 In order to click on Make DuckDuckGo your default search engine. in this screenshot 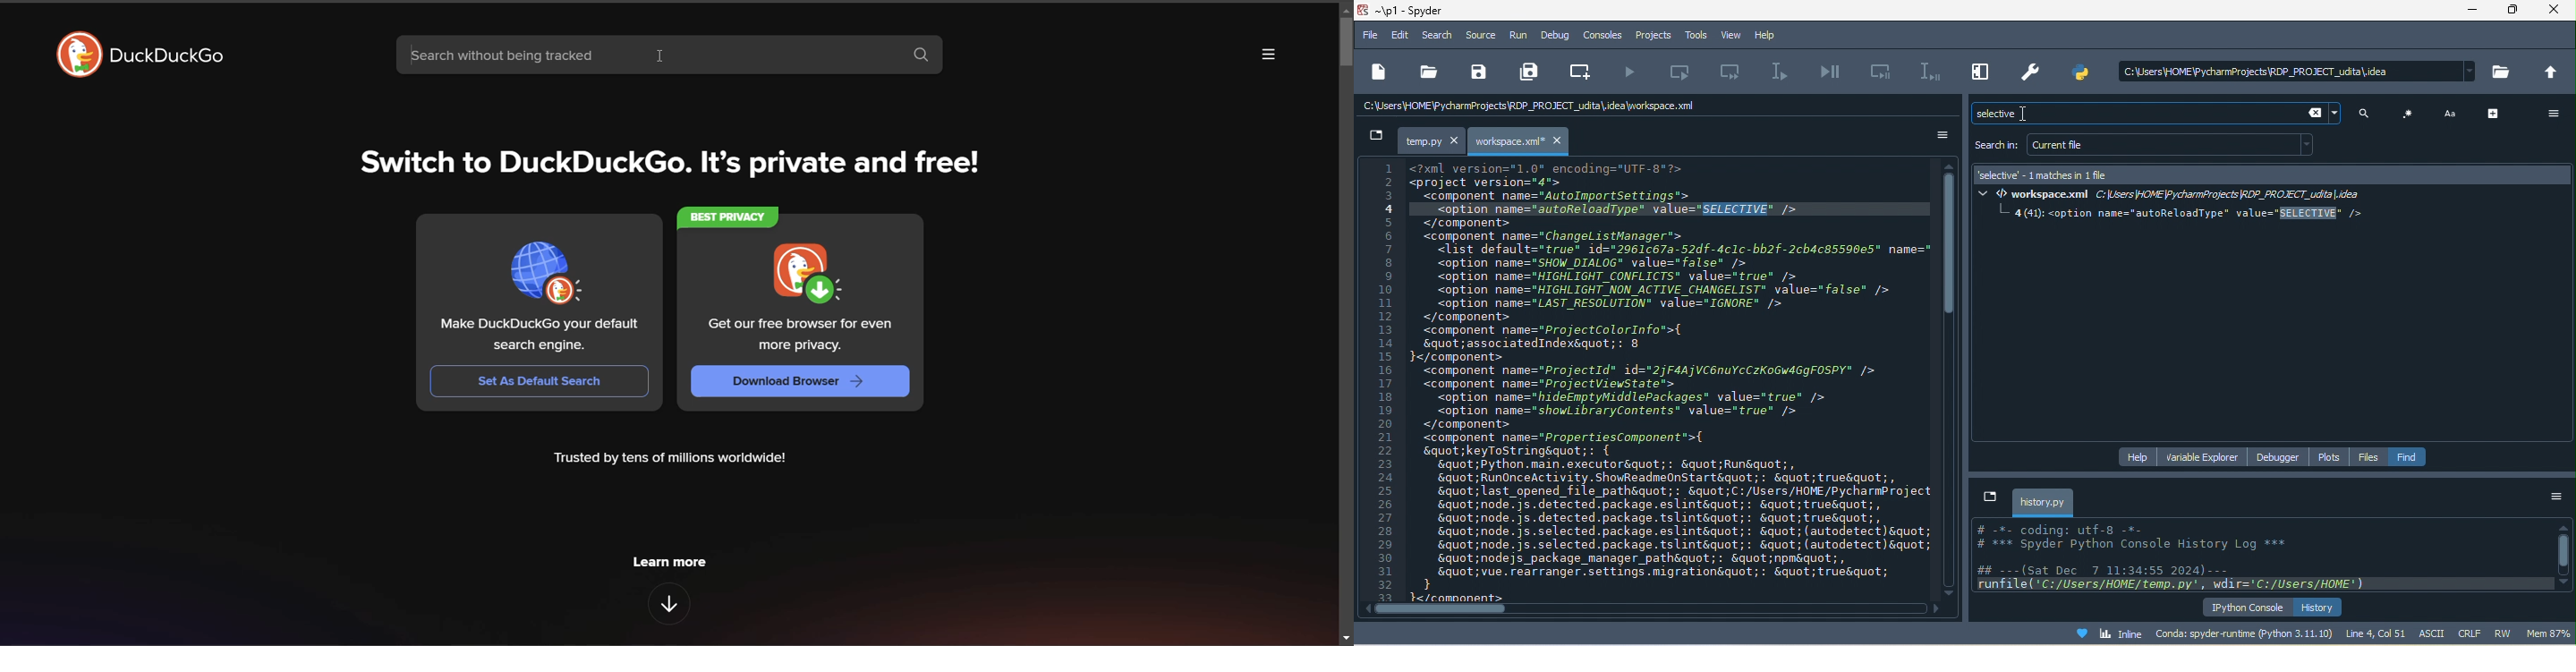, I will do `click(538, 336)`.